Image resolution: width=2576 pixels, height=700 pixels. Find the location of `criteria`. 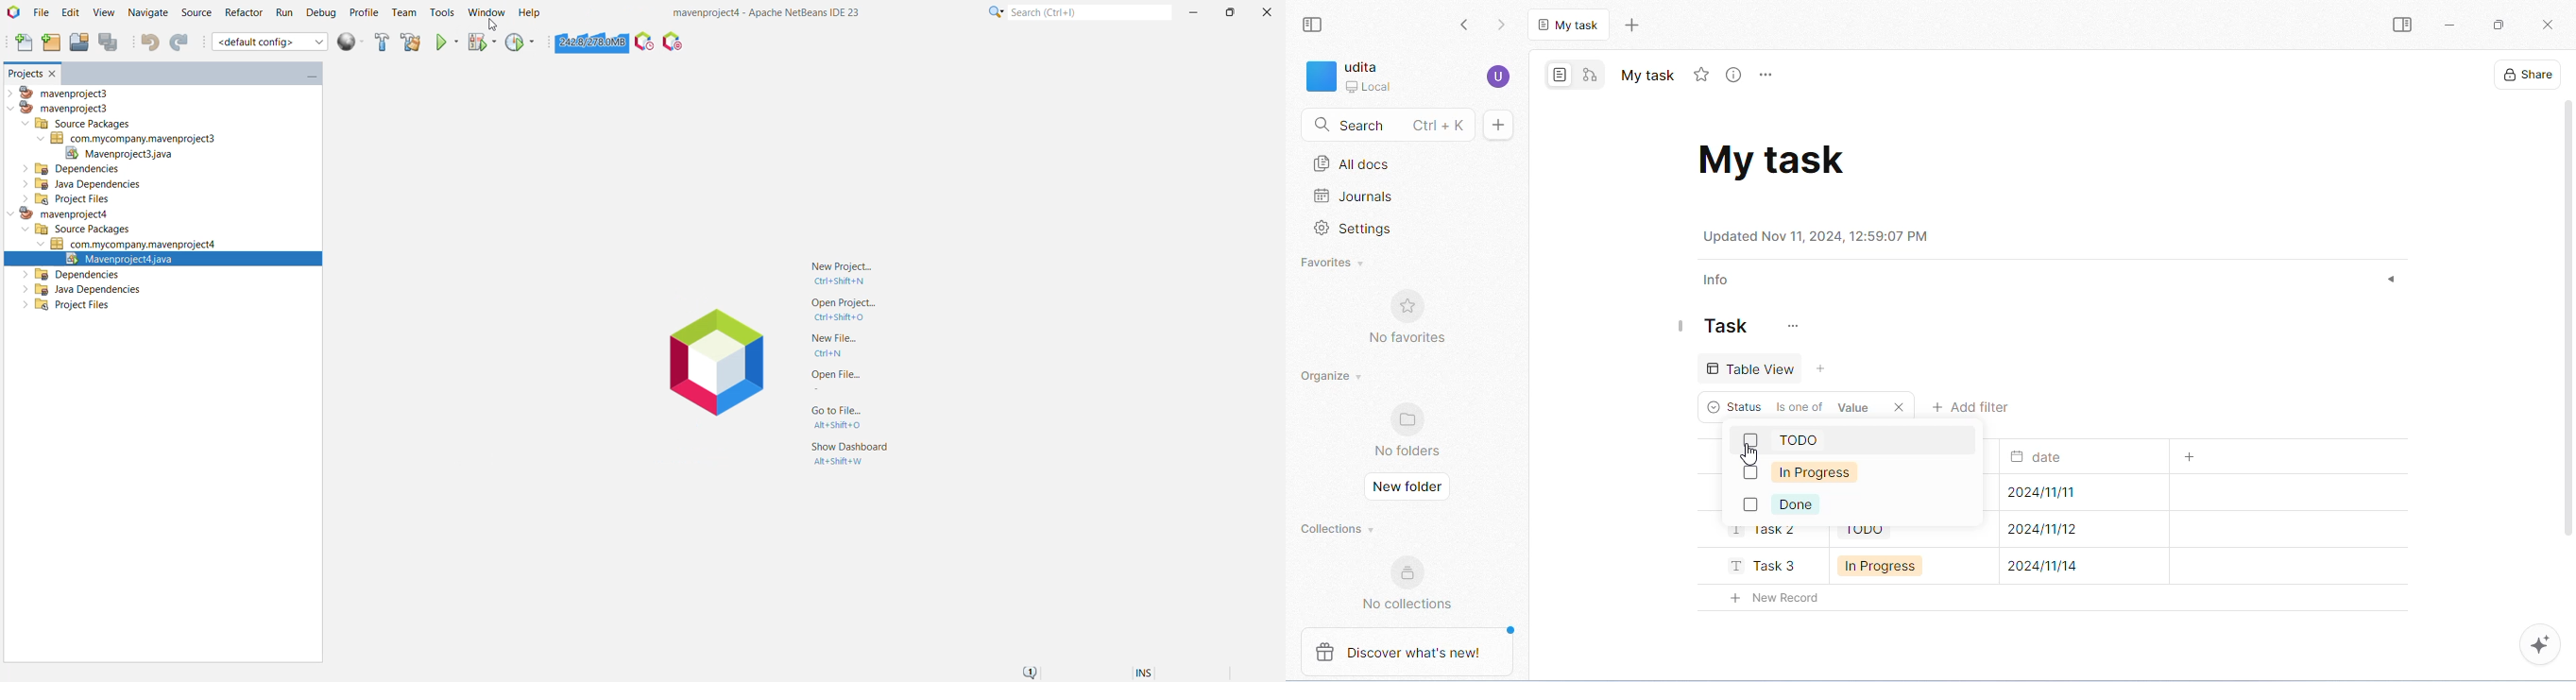

criteria is located at coordinates (1798, 406).